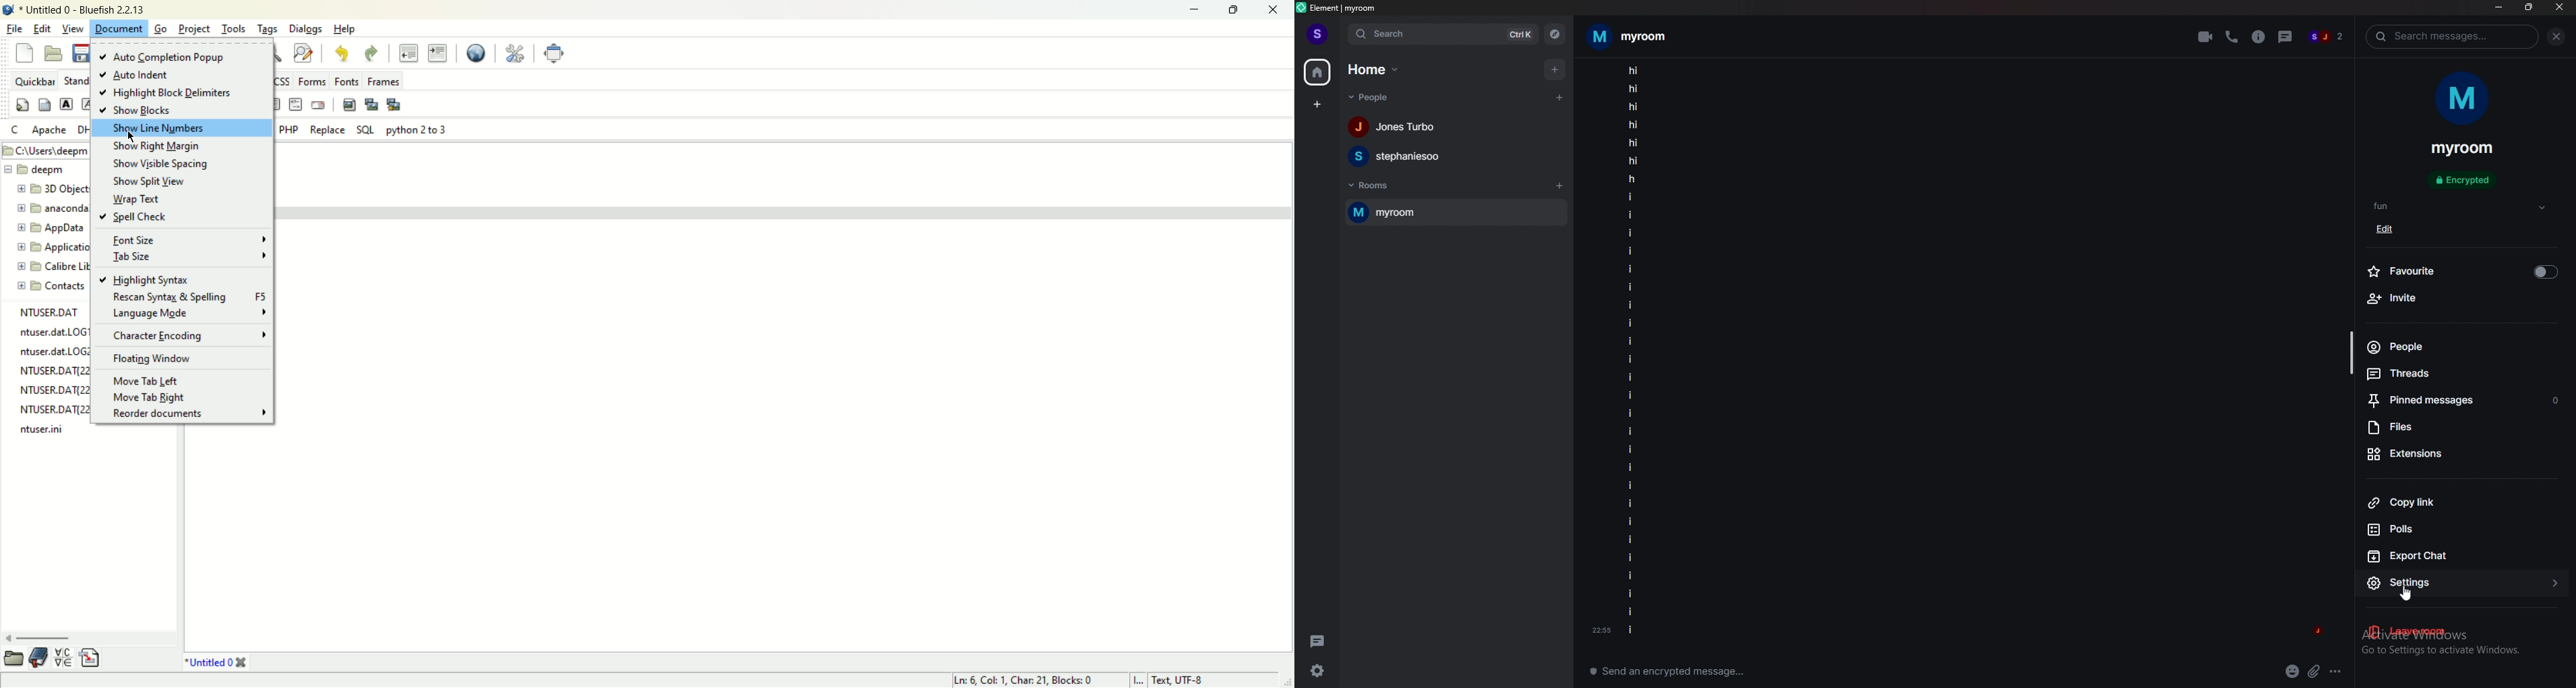 The height and width of the screenshot is (700, 2576). Describe the element at coordinates (2465, 181) in the screenshot. I see `encrypted` at that location.